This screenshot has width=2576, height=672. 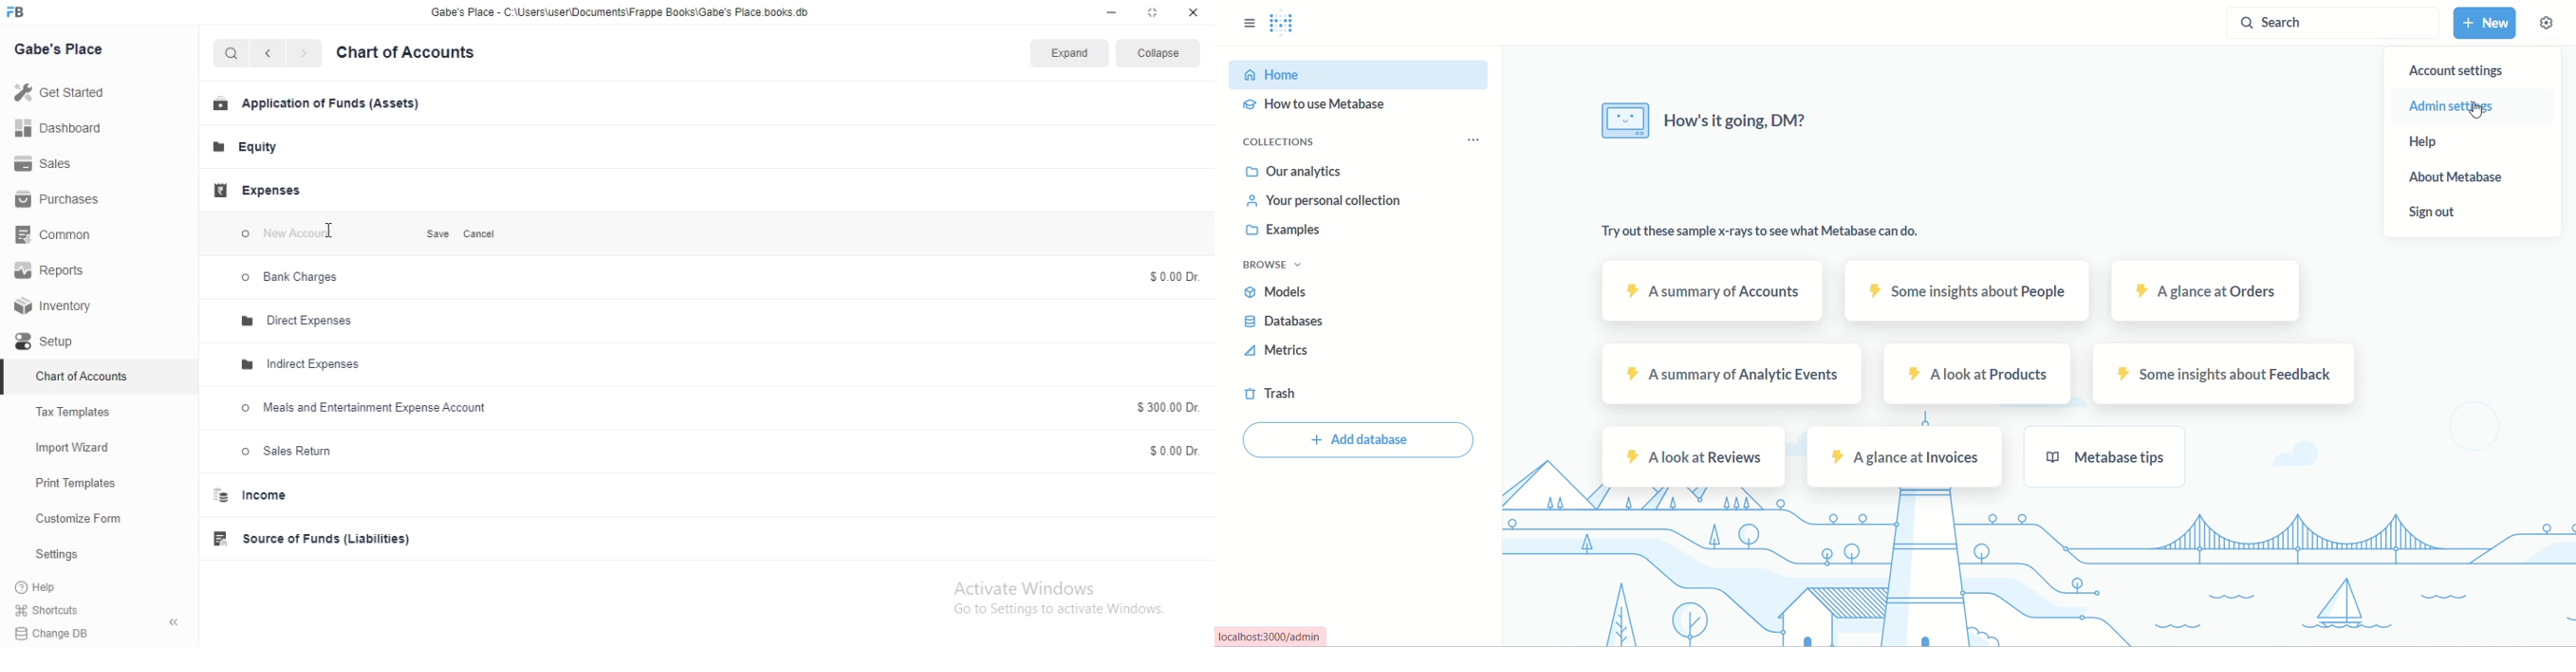 I want to click on Cancel, so click(x=484, y=235).